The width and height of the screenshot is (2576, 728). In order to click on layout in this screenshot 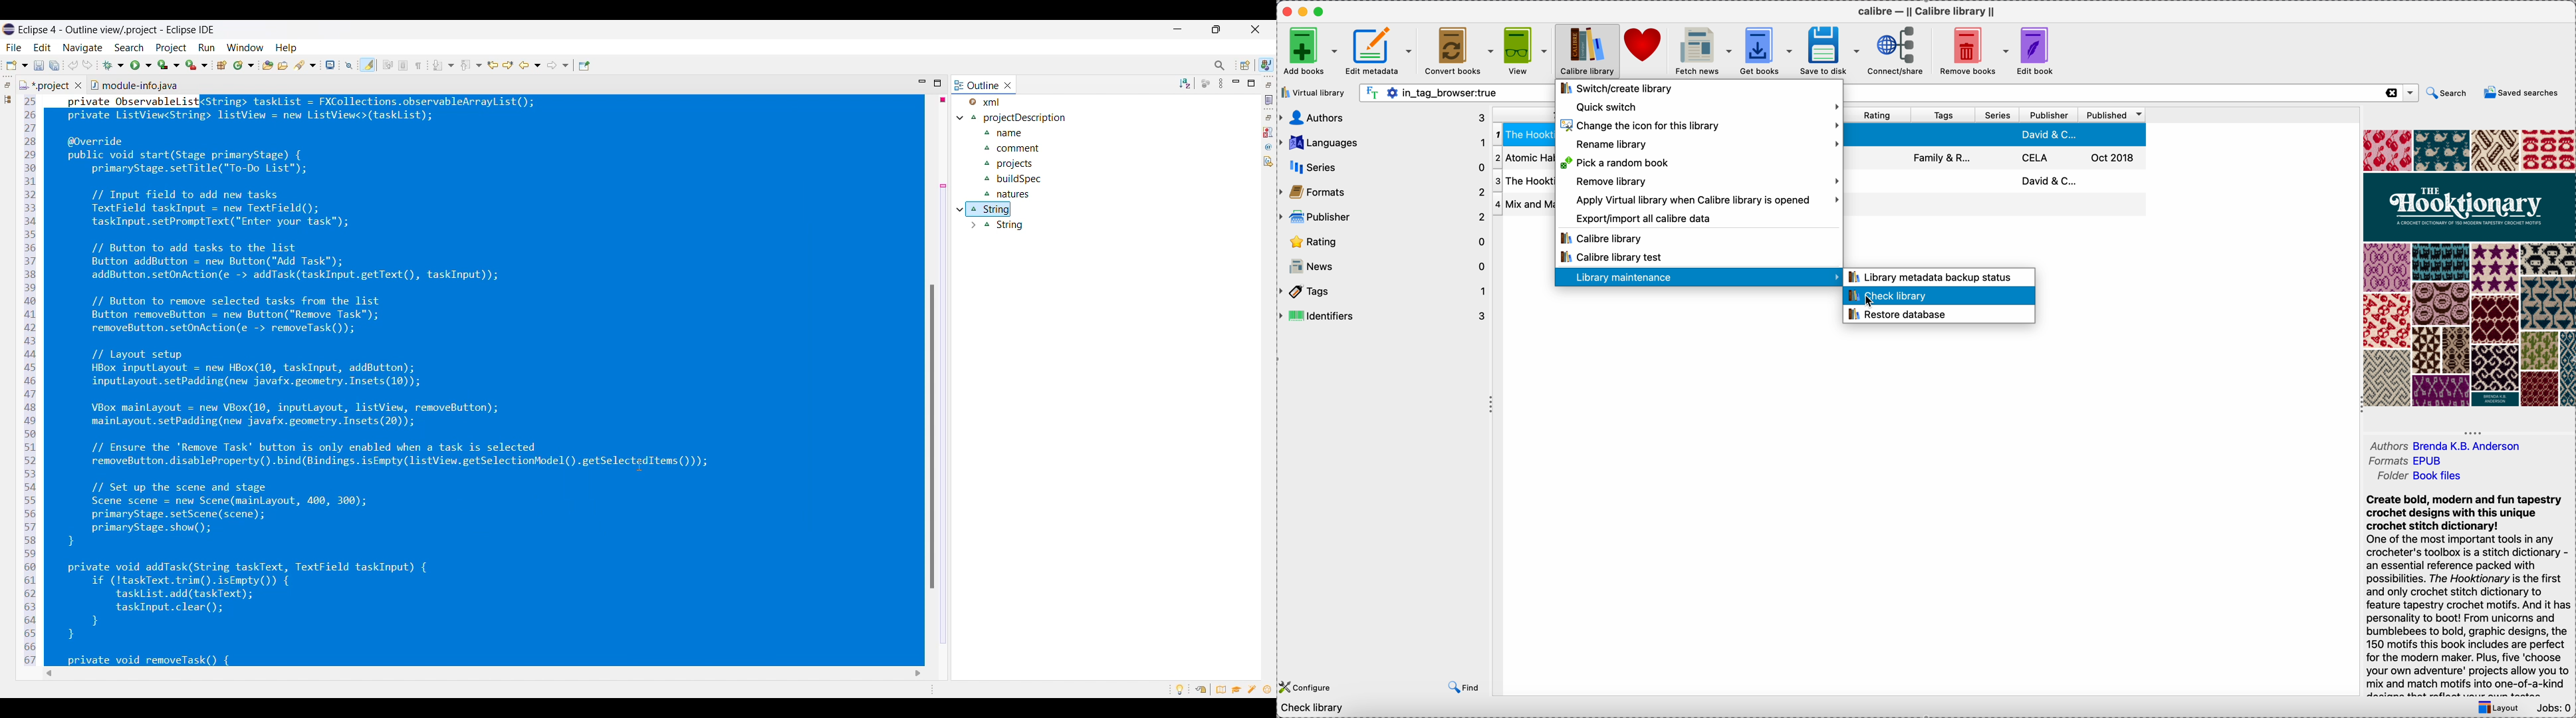, I will do `click(2502, 707)`.